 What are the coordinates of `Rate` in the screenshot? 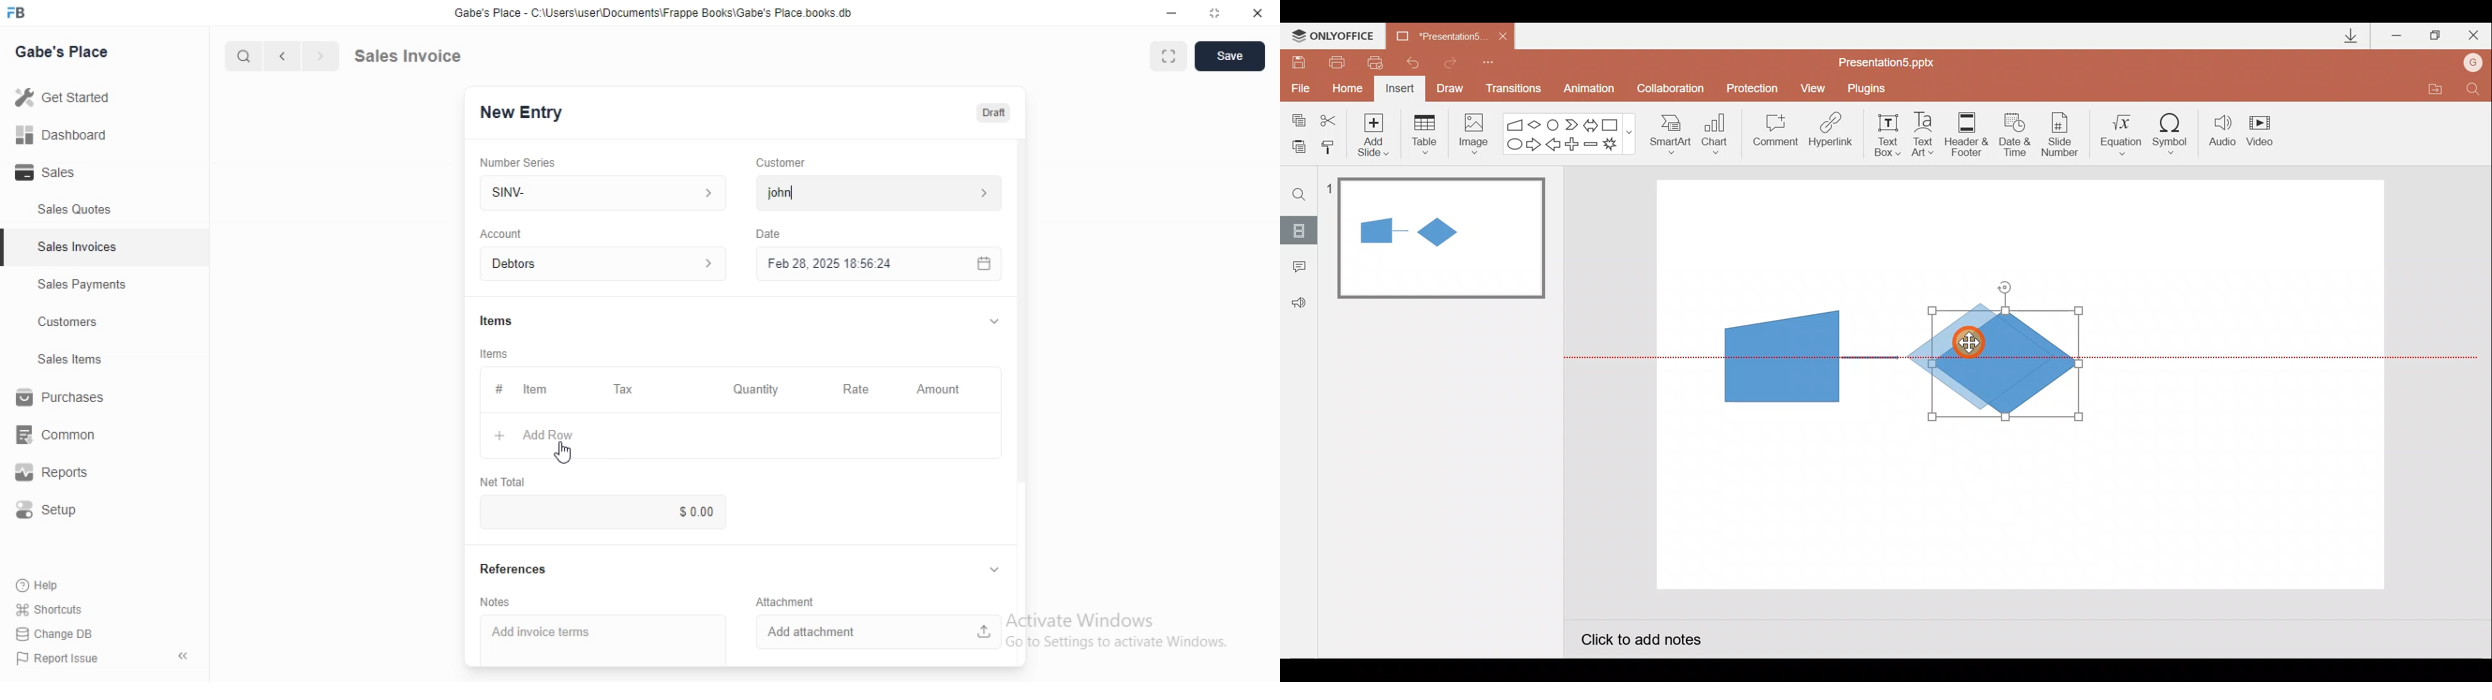 It's located at (853, 389).